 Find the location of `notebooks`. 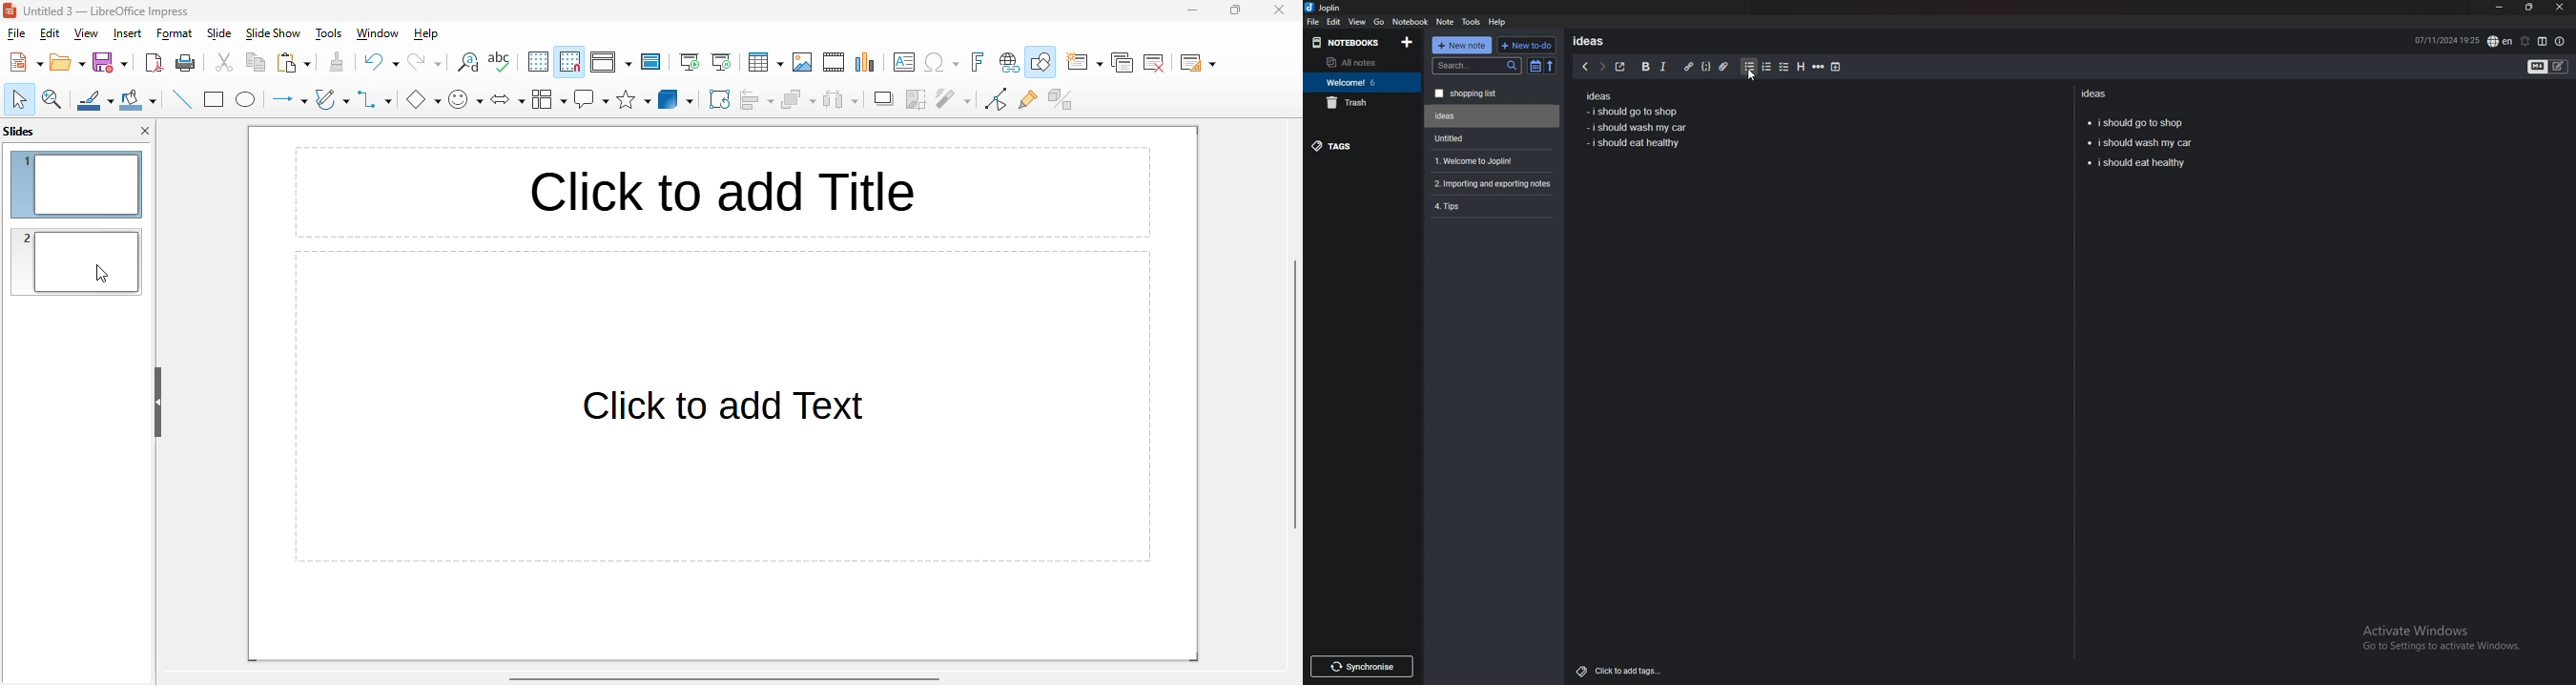

notebooks is located at coordinates (1350, 42).